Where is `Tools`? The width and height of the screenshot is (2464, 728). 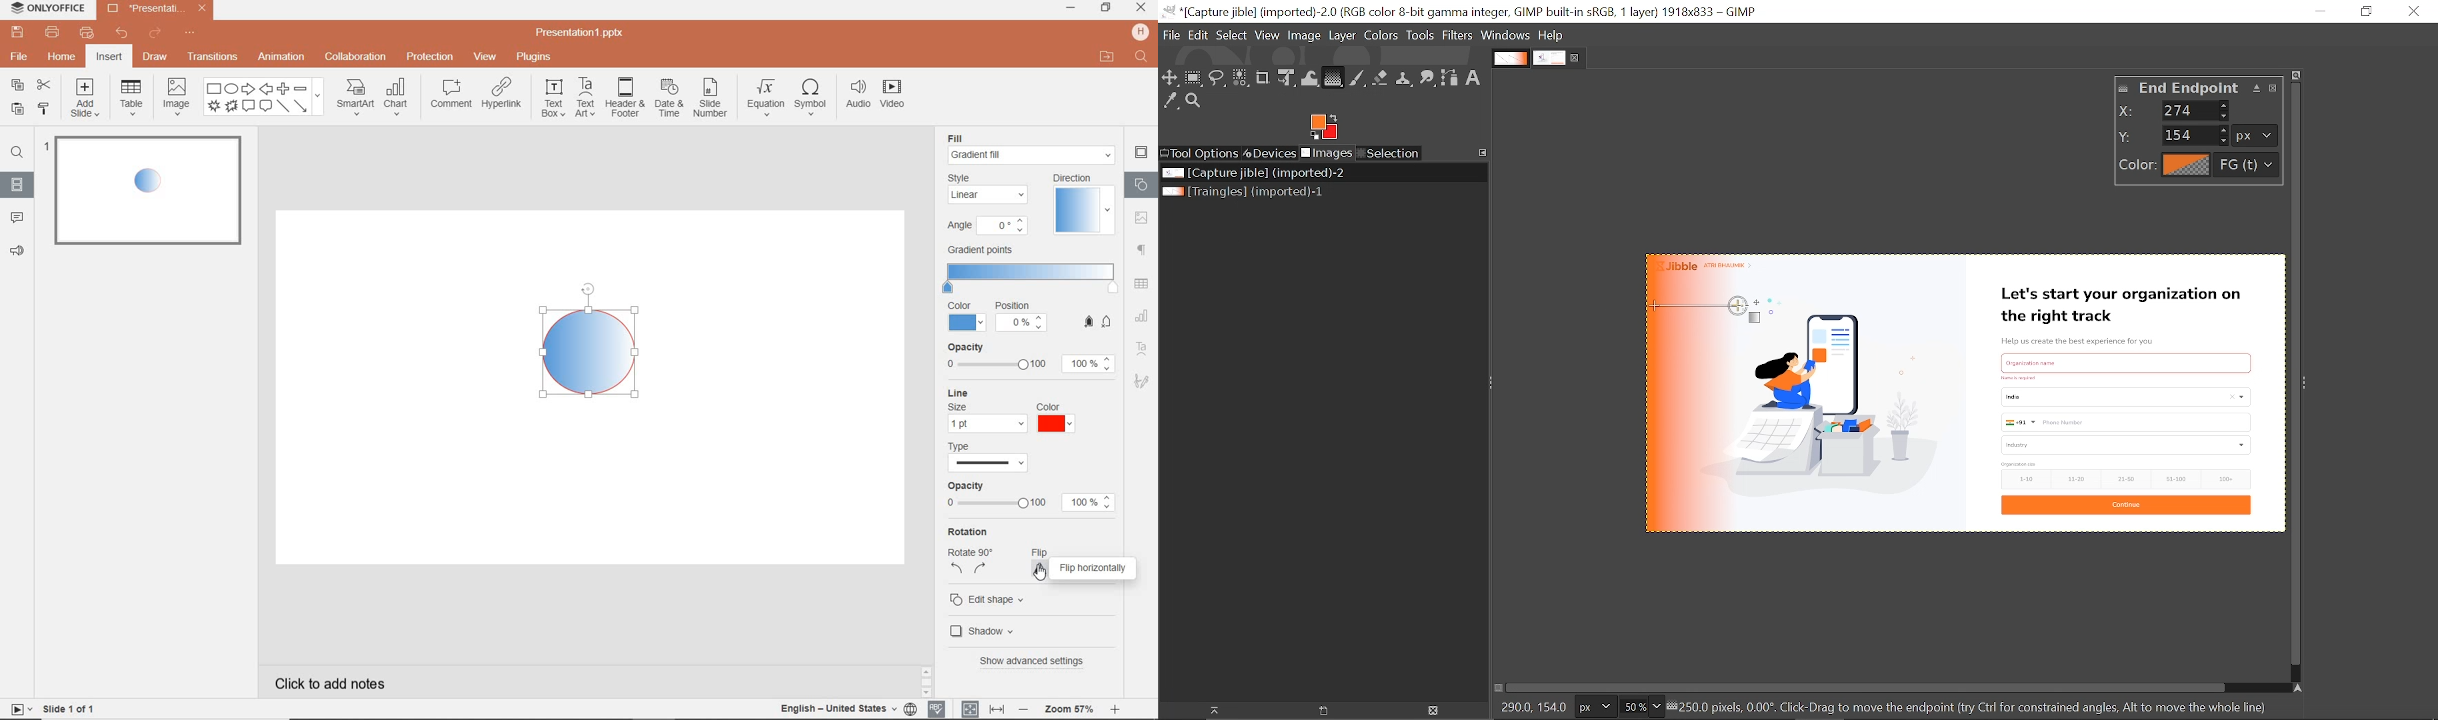
Tools is located at coordinates (1422, 35).